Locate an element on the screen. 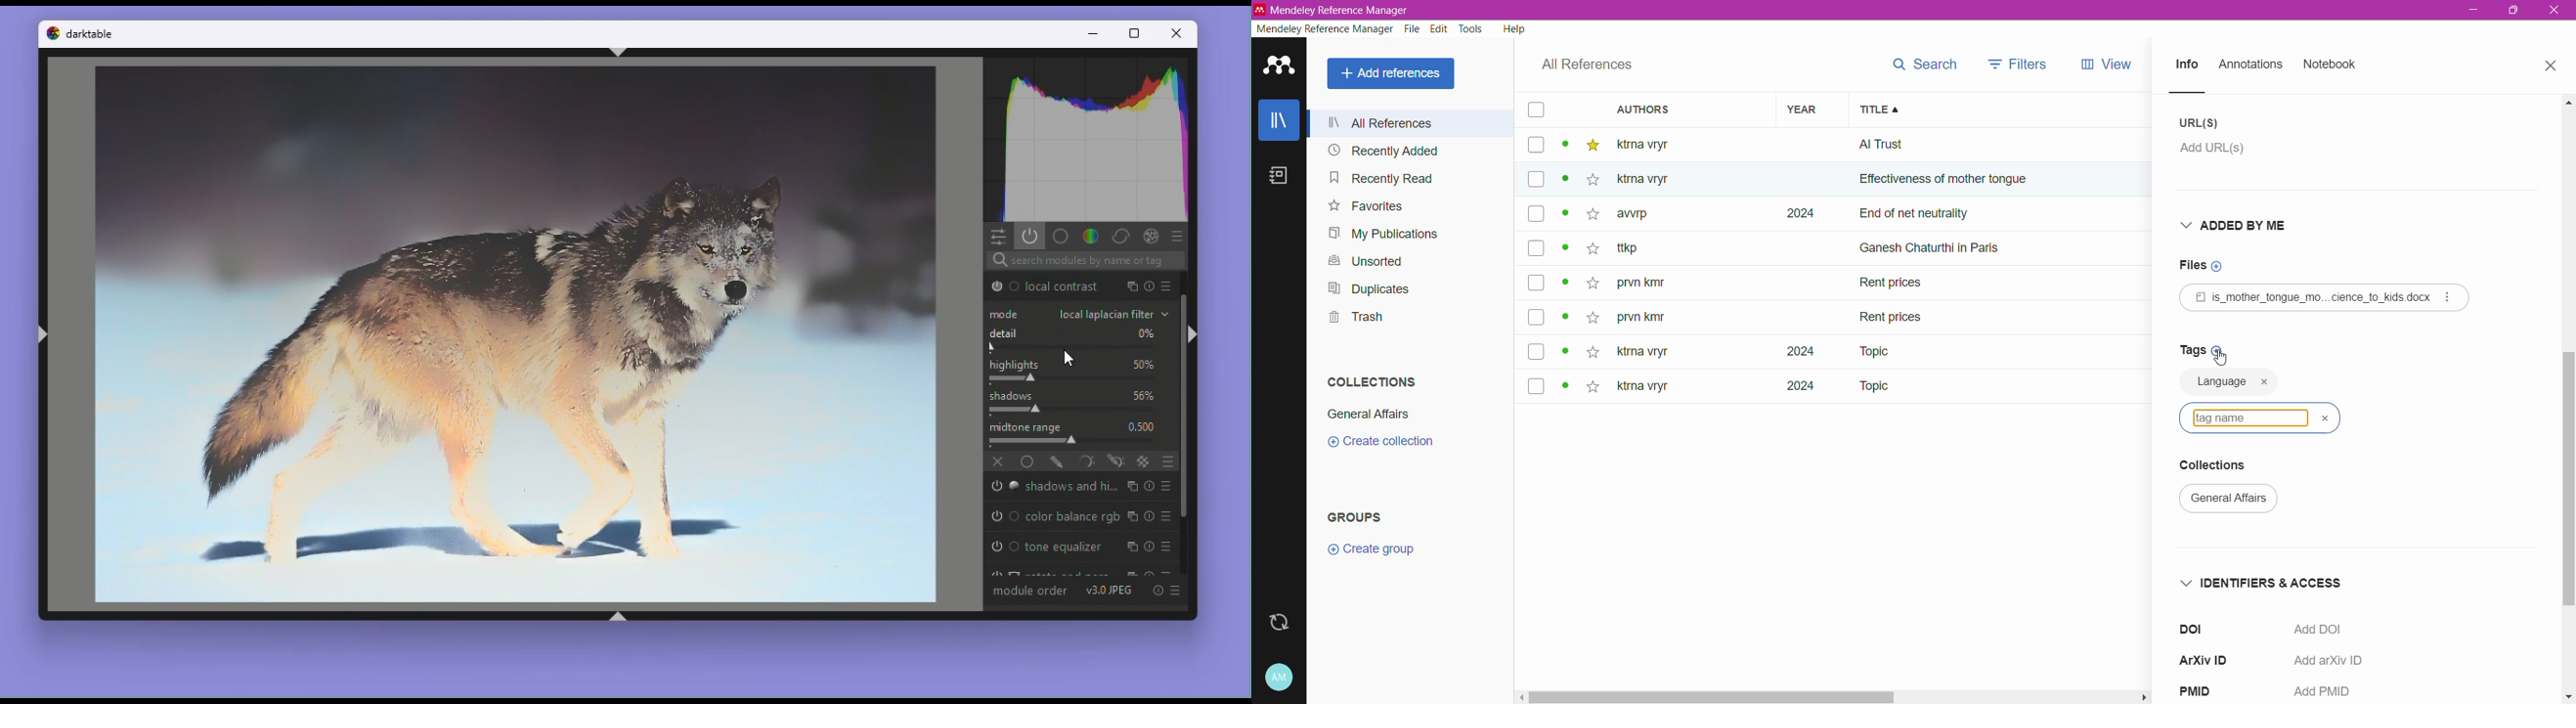 The image size is (2576, 728). Unsorted is located at coordinates (1371, 262).